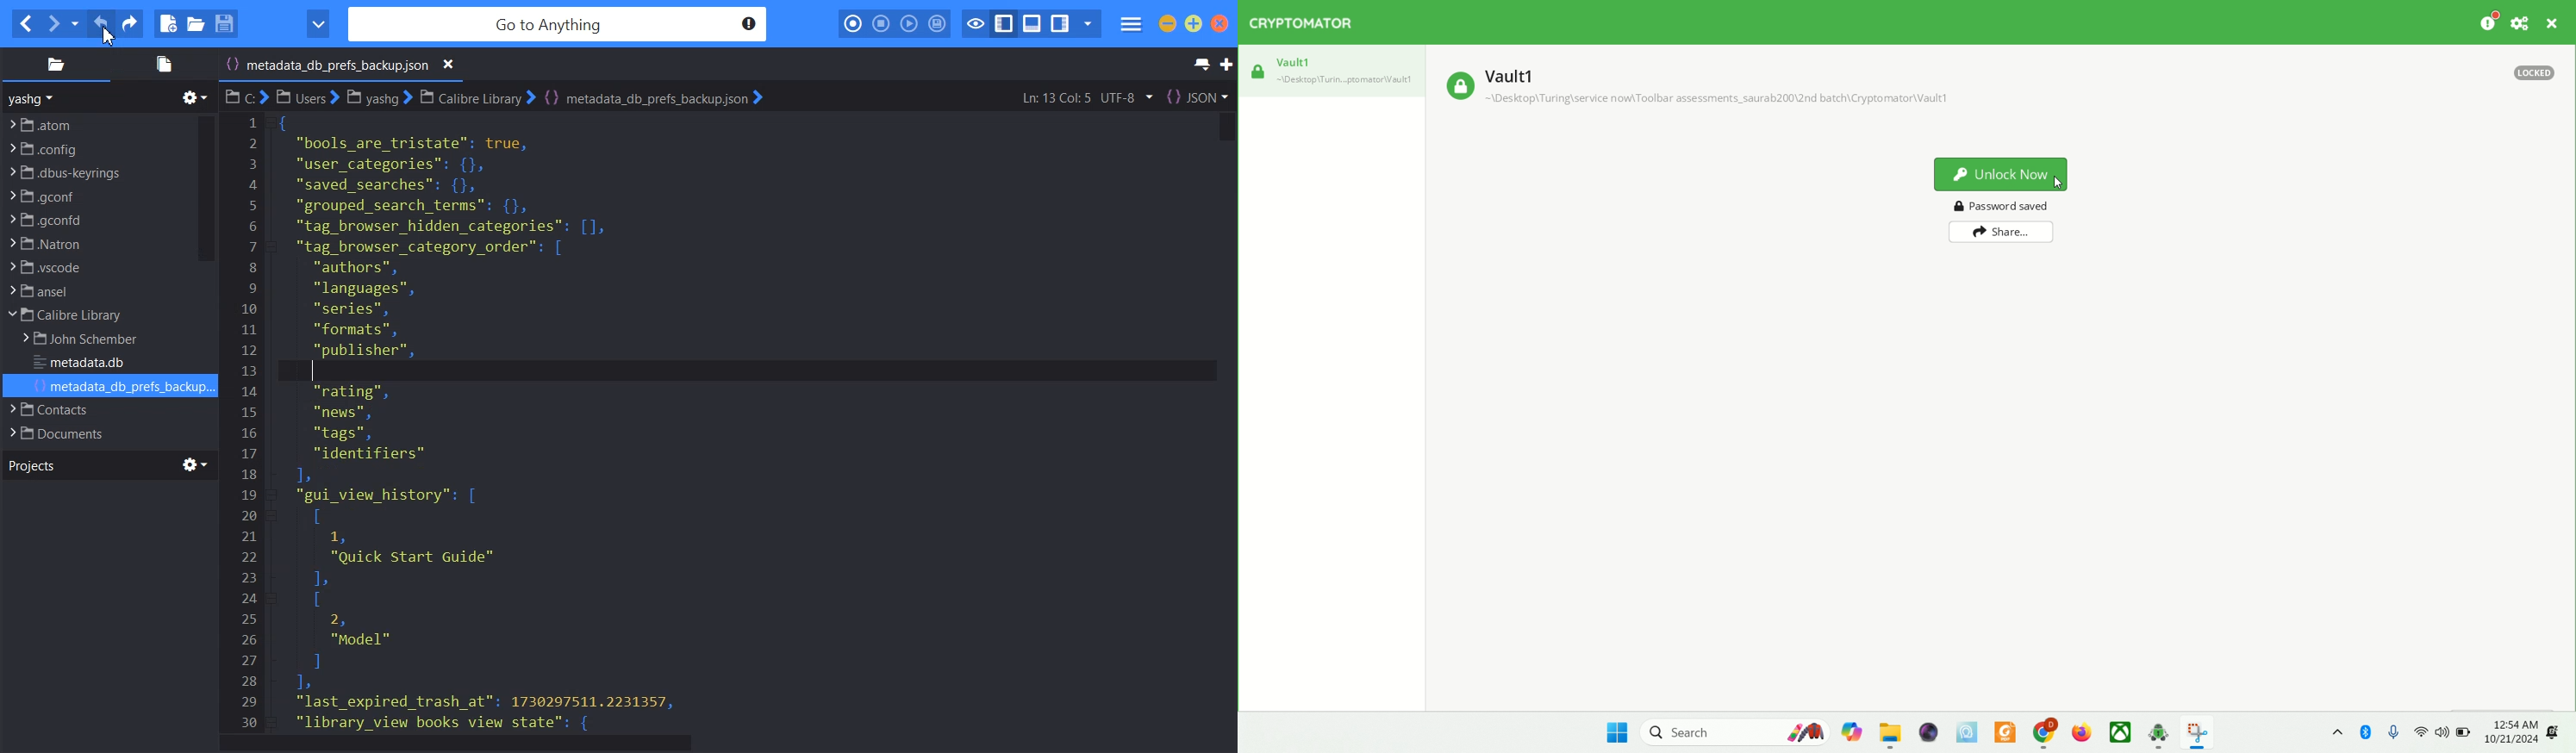 The image size is (2576, 756). What do you see at coordinates (1004, 24) in the screenshot?
I see `Show/ Hide left pane` at bounding box center [1004, 24].